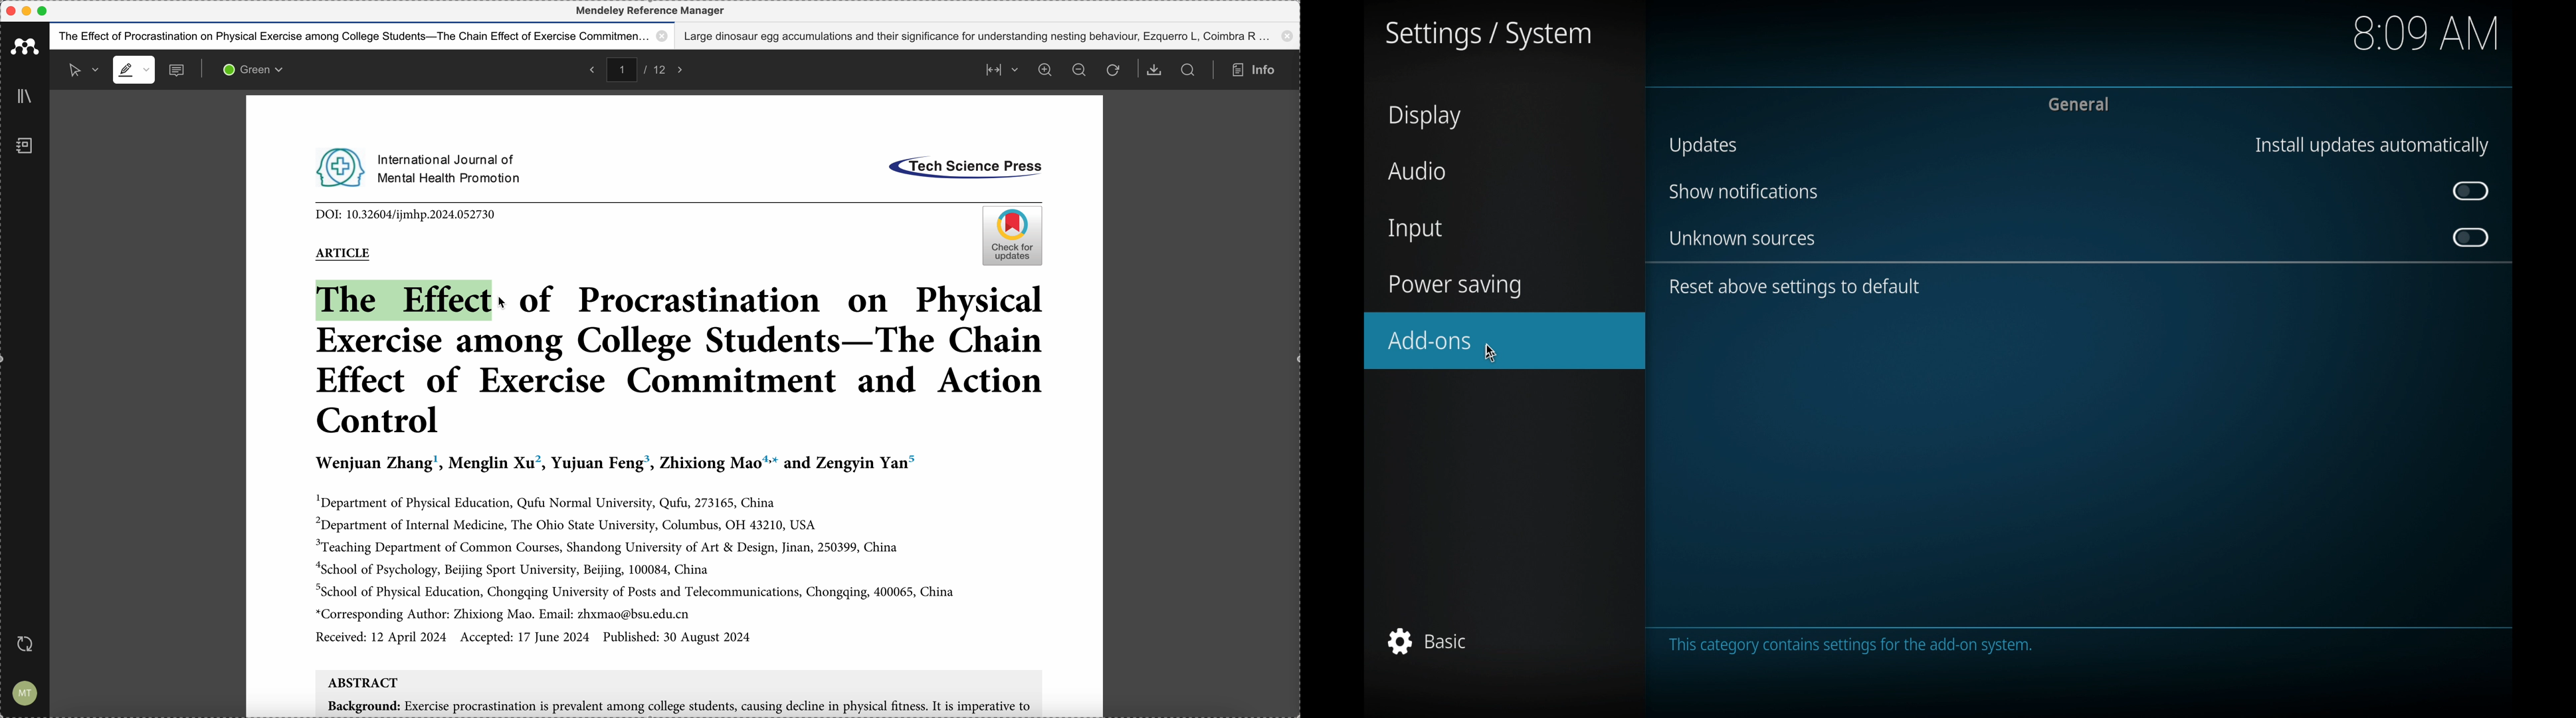  I want to click on cursor, so click(1490, 352).